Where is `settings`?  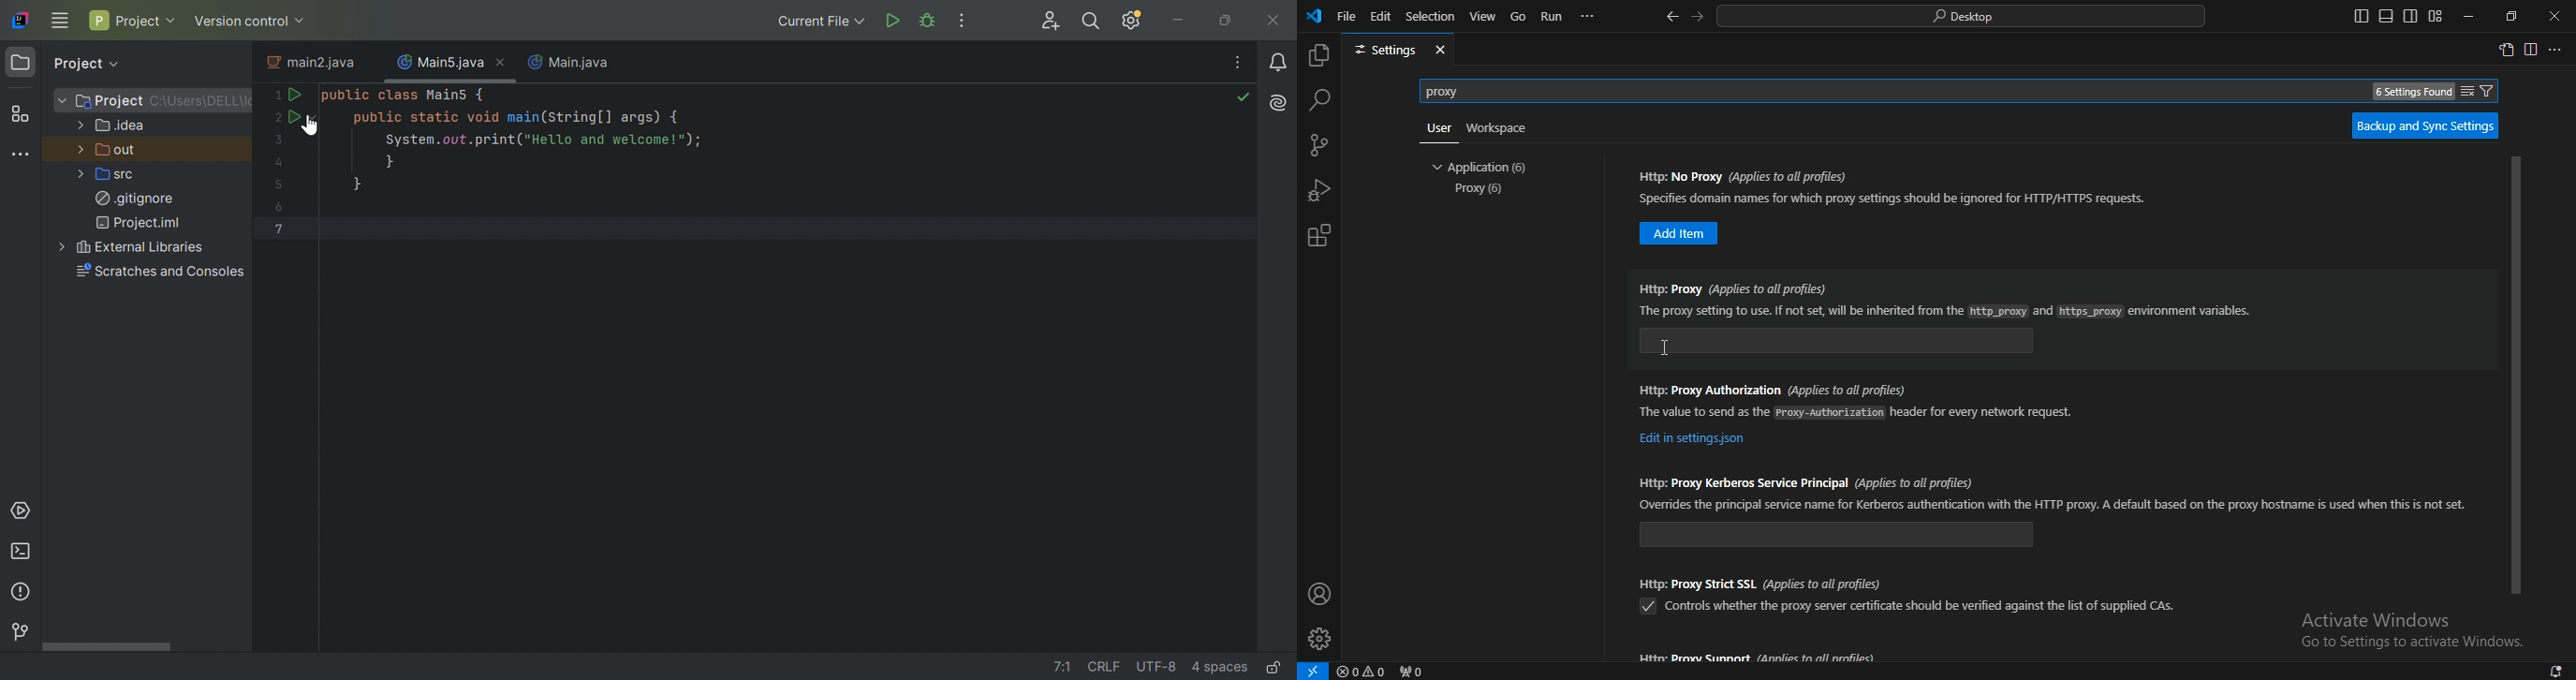 settings is located at coordinates (1382, 51).